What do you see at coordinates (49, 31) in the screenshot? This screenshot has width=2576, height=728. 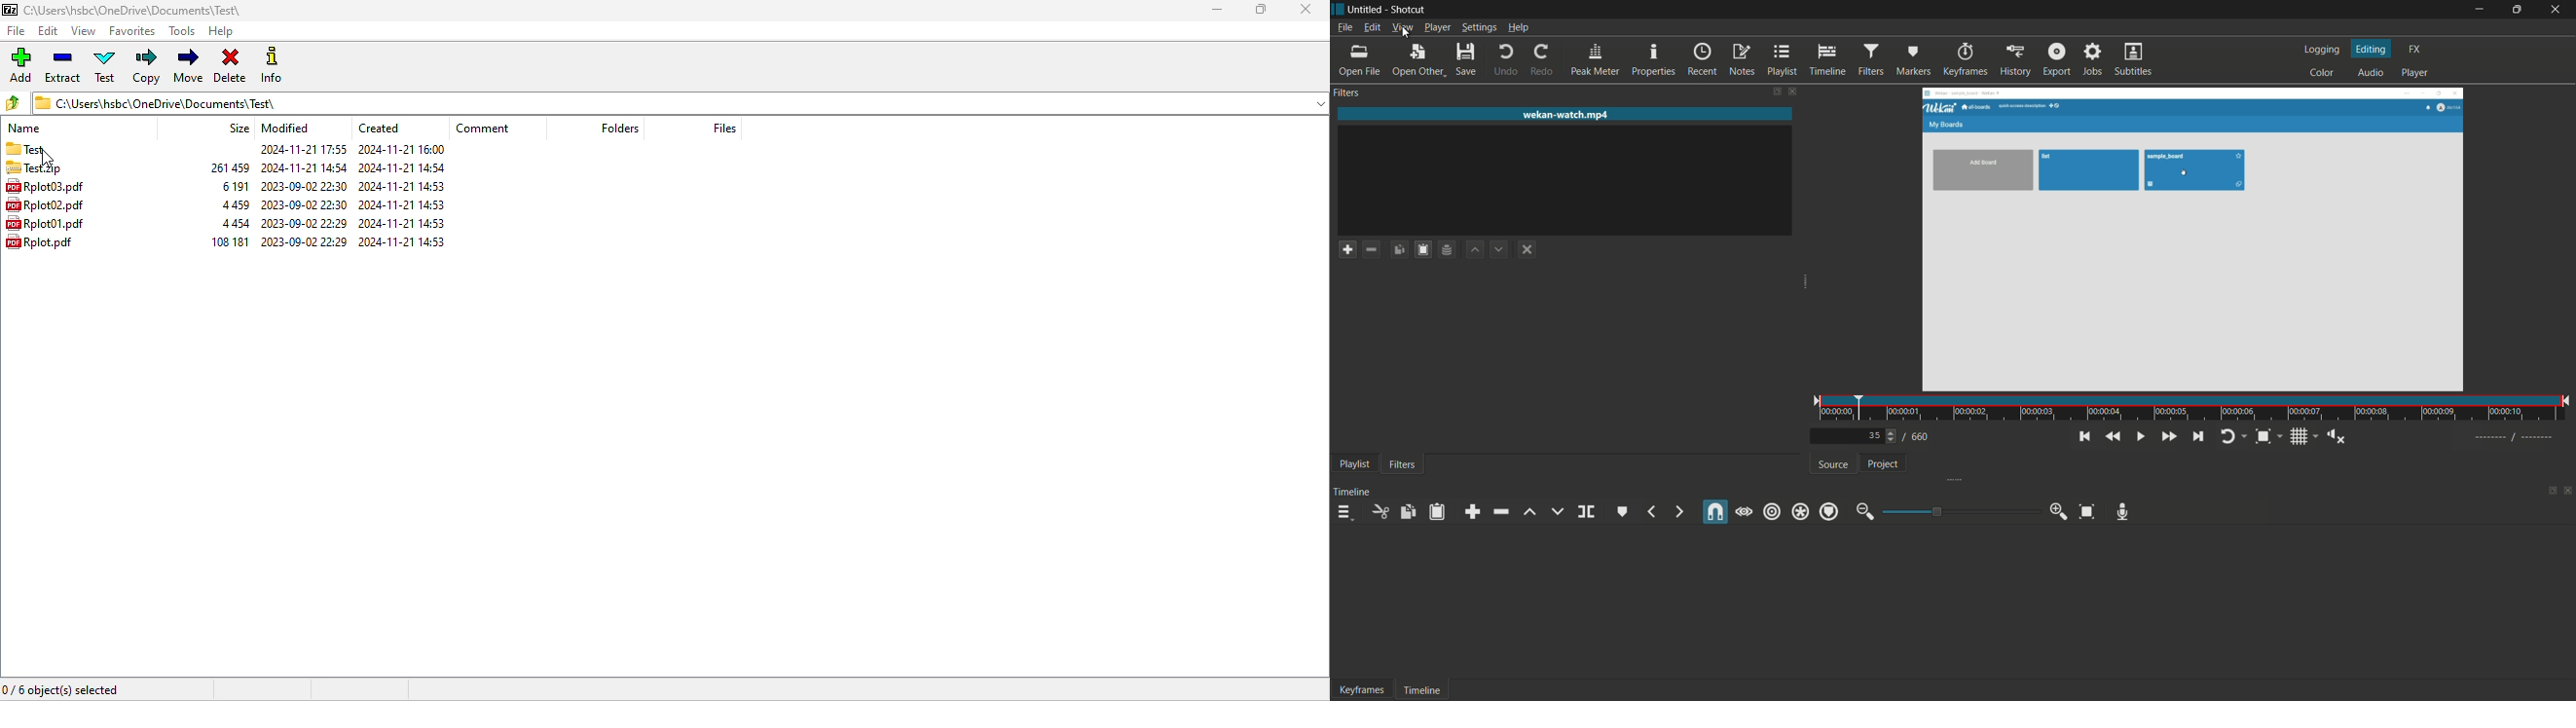 I see `edit` at bounding box center [49, 31].